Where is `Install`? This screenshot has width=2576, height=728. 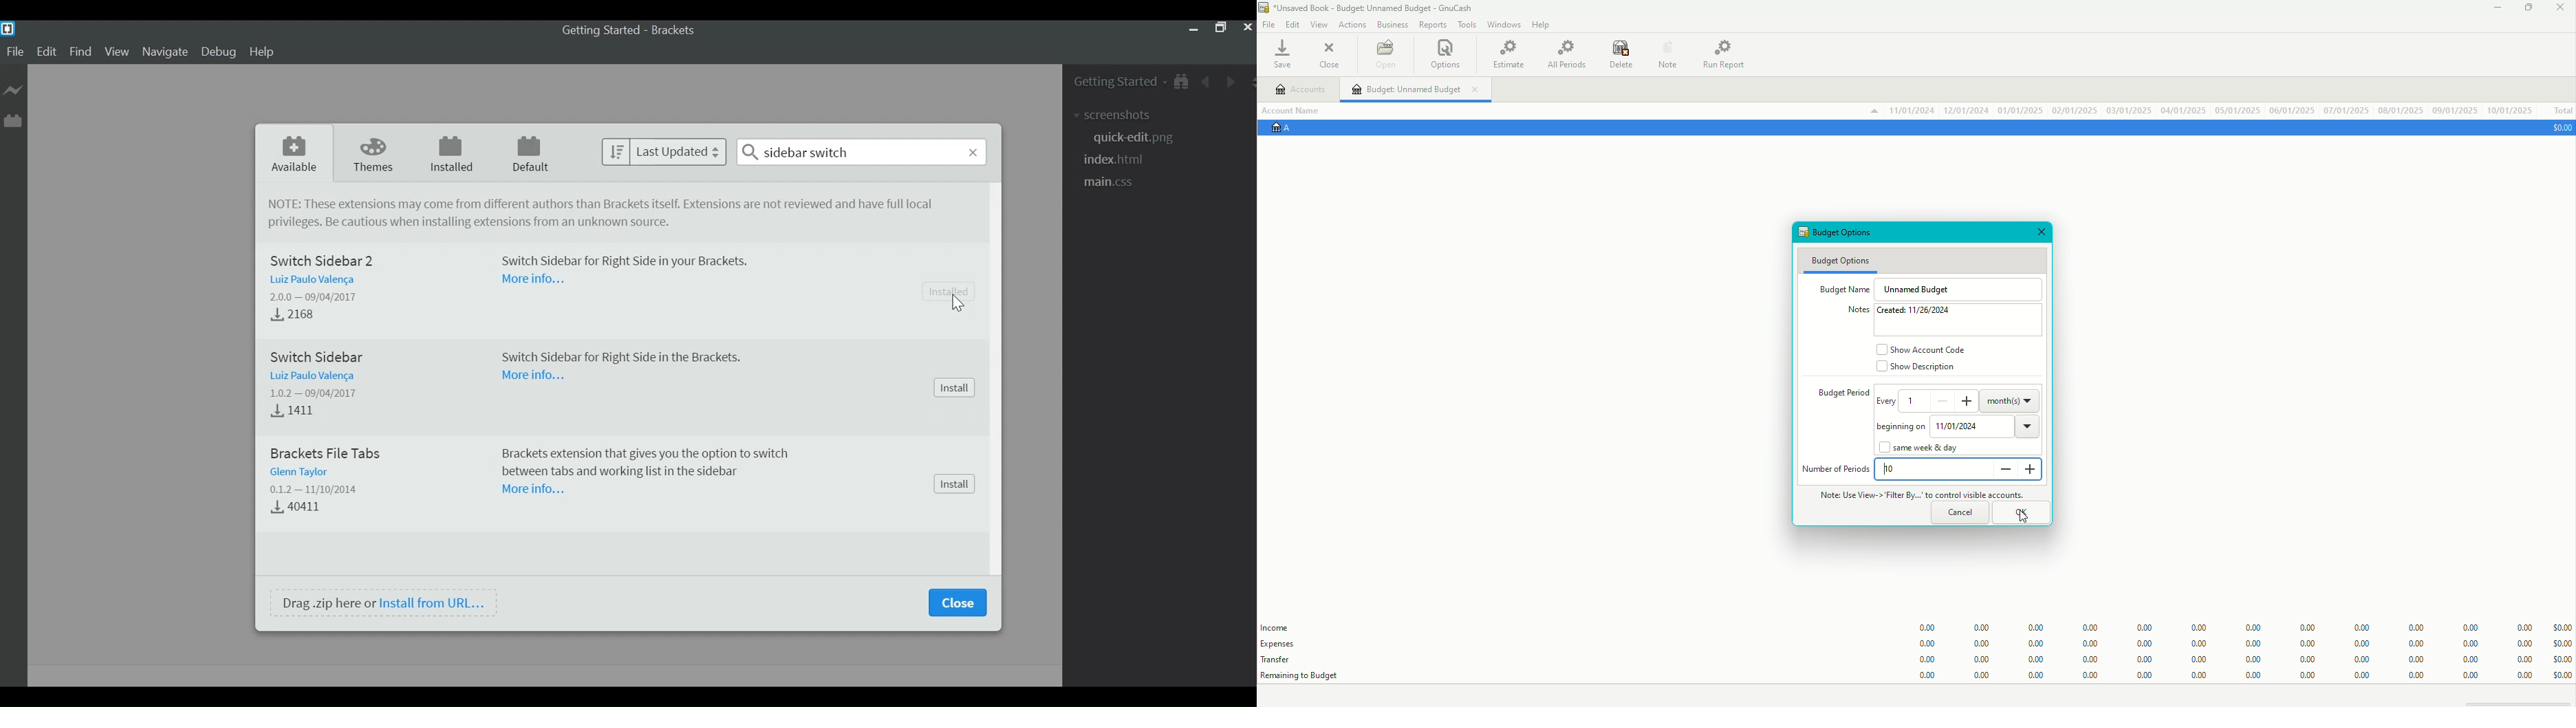
Install is located at coordinates (955, 485).